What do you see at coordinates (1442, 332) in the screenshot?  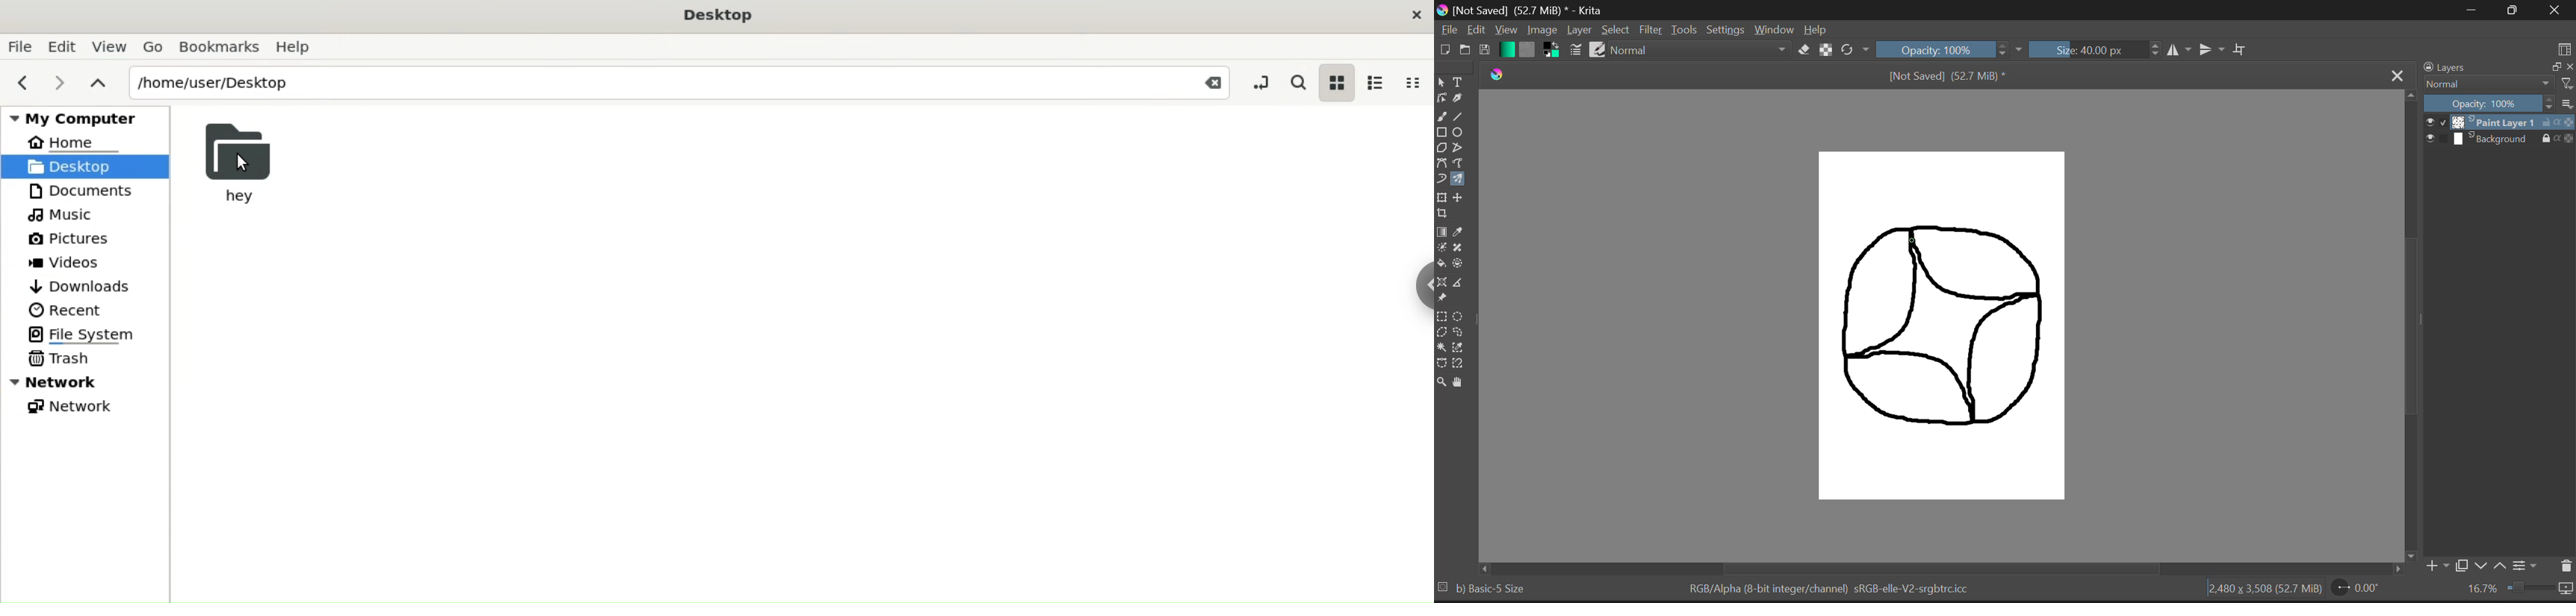 I see `Polygon Selection` at bounding box center [1442, 332].